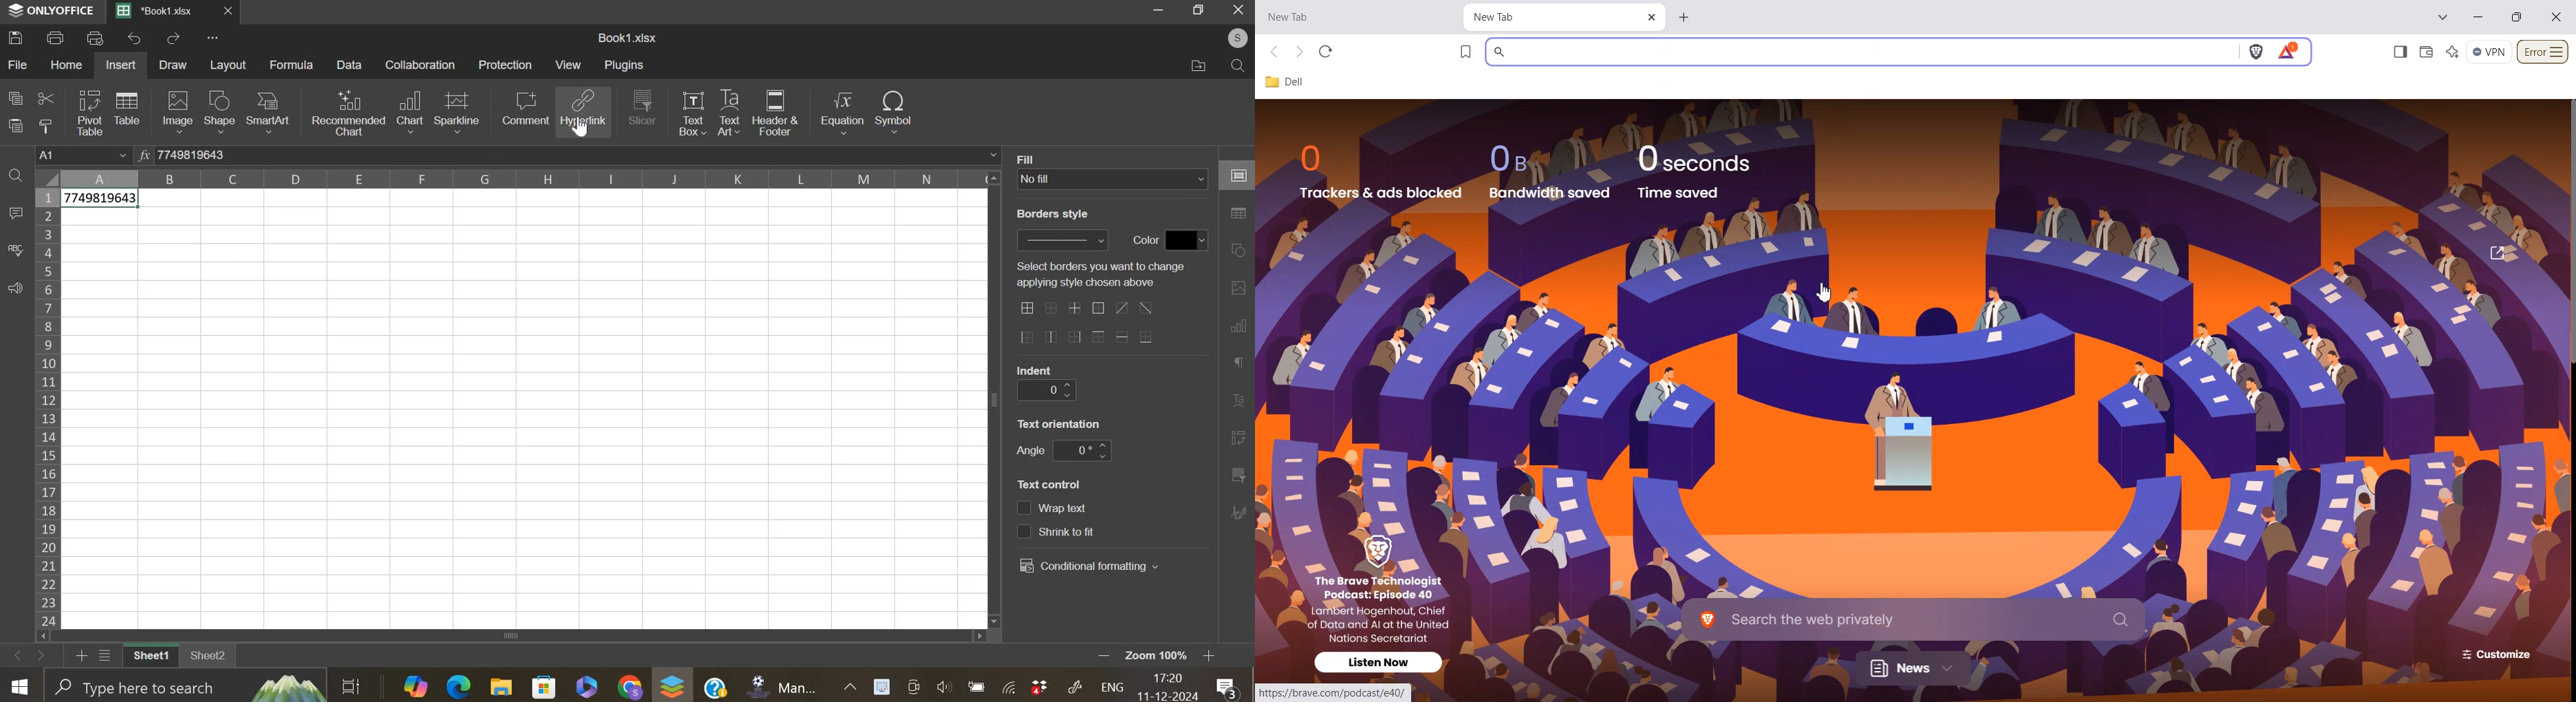  What do you see at coordinates (505, 64) in the screenshot?
I see `protection` at bounding box center [505, 64].